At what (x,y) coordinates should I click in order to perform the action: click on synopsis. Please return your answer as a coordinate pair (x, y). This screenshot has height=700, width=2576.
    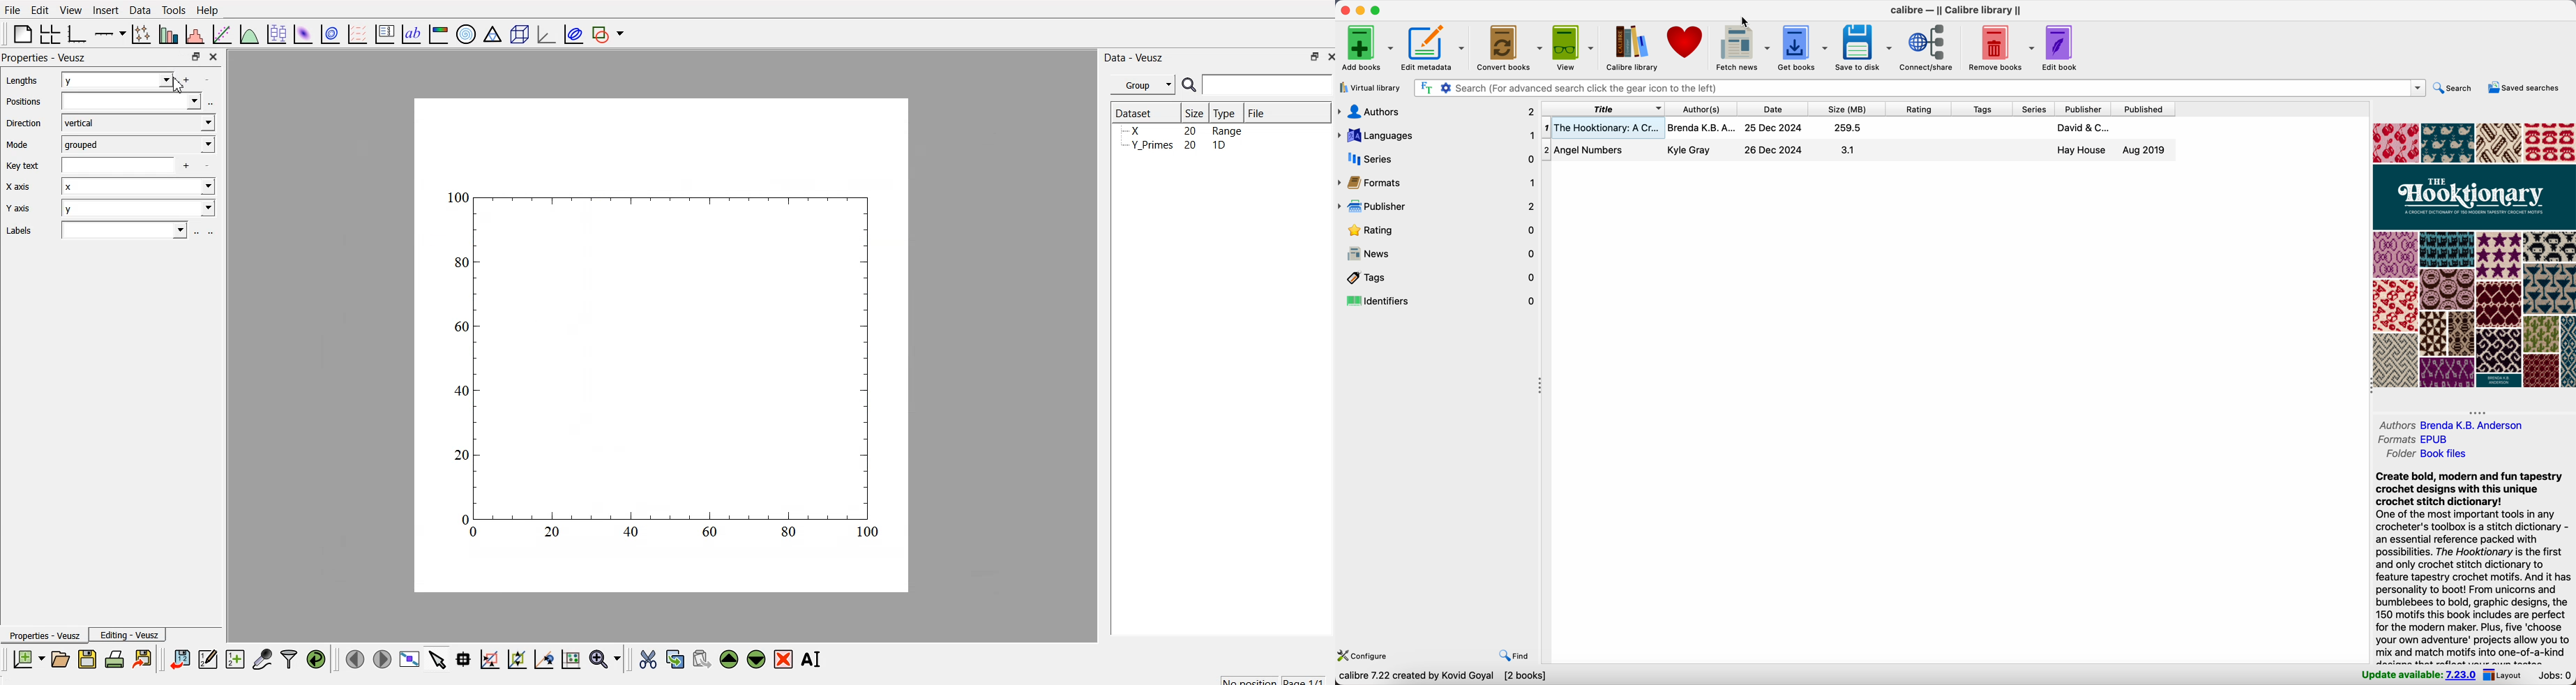
    Looking at the image, I should click on (2473, 566).